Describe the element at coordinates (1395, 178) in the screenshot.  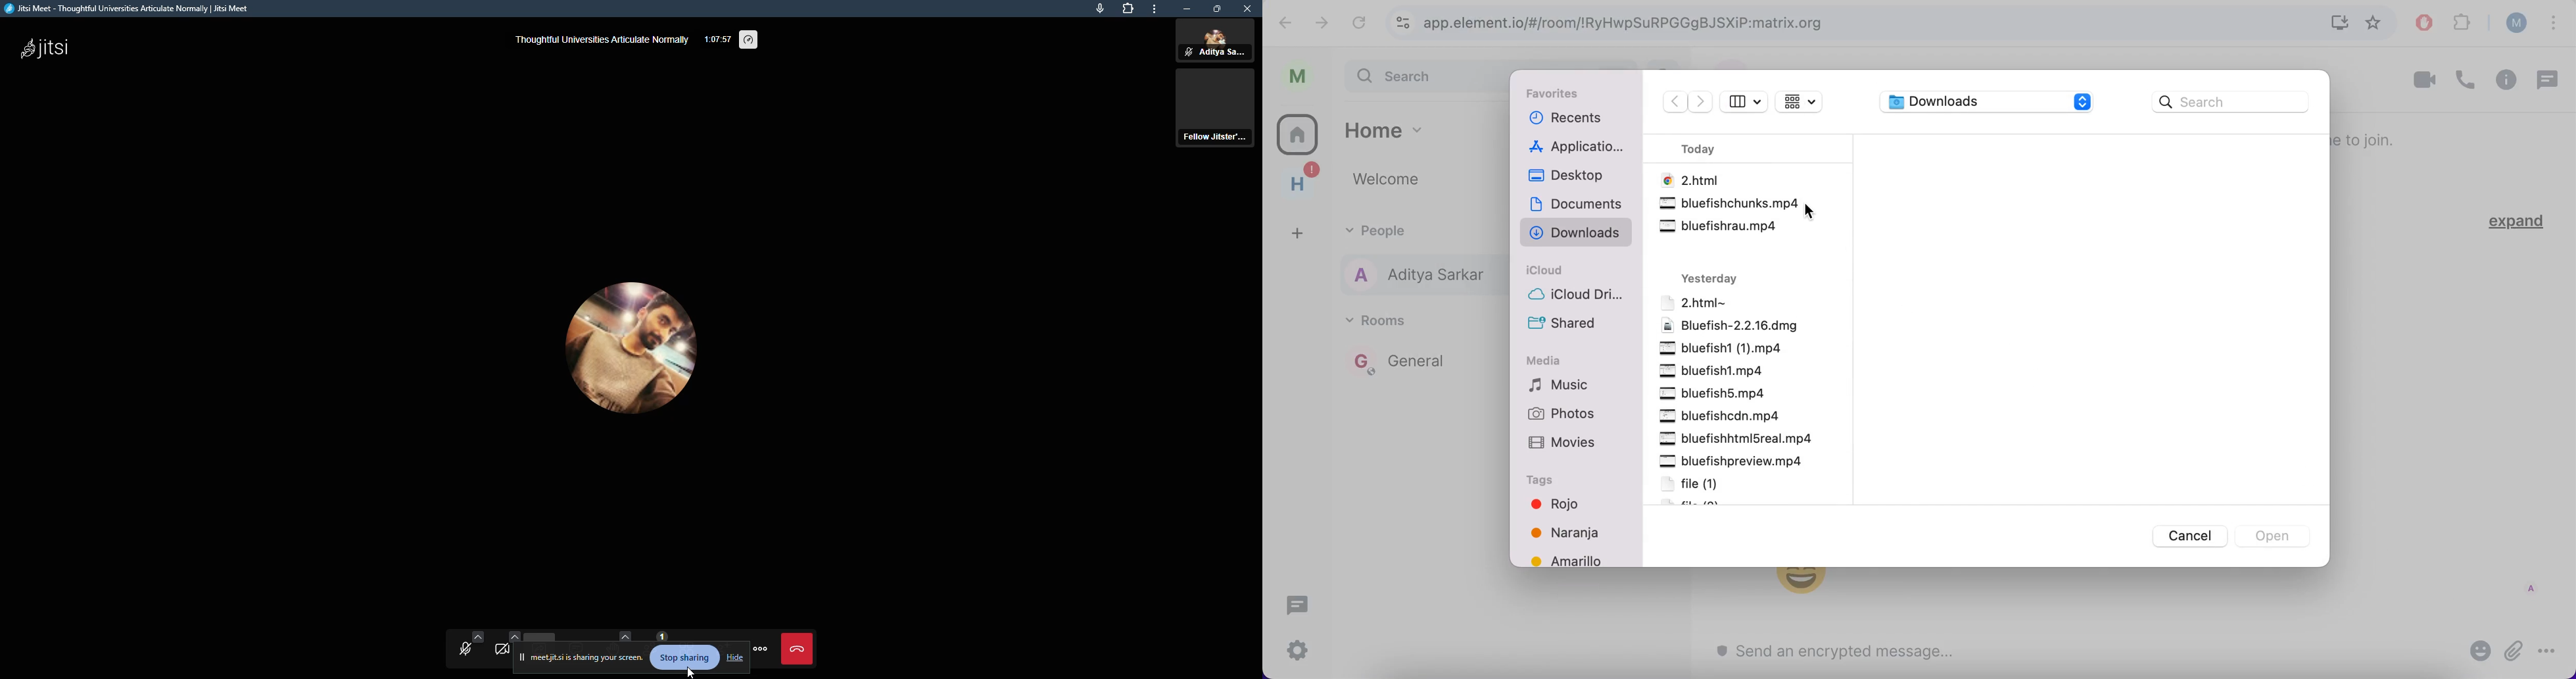
I see `welcome` at that location.